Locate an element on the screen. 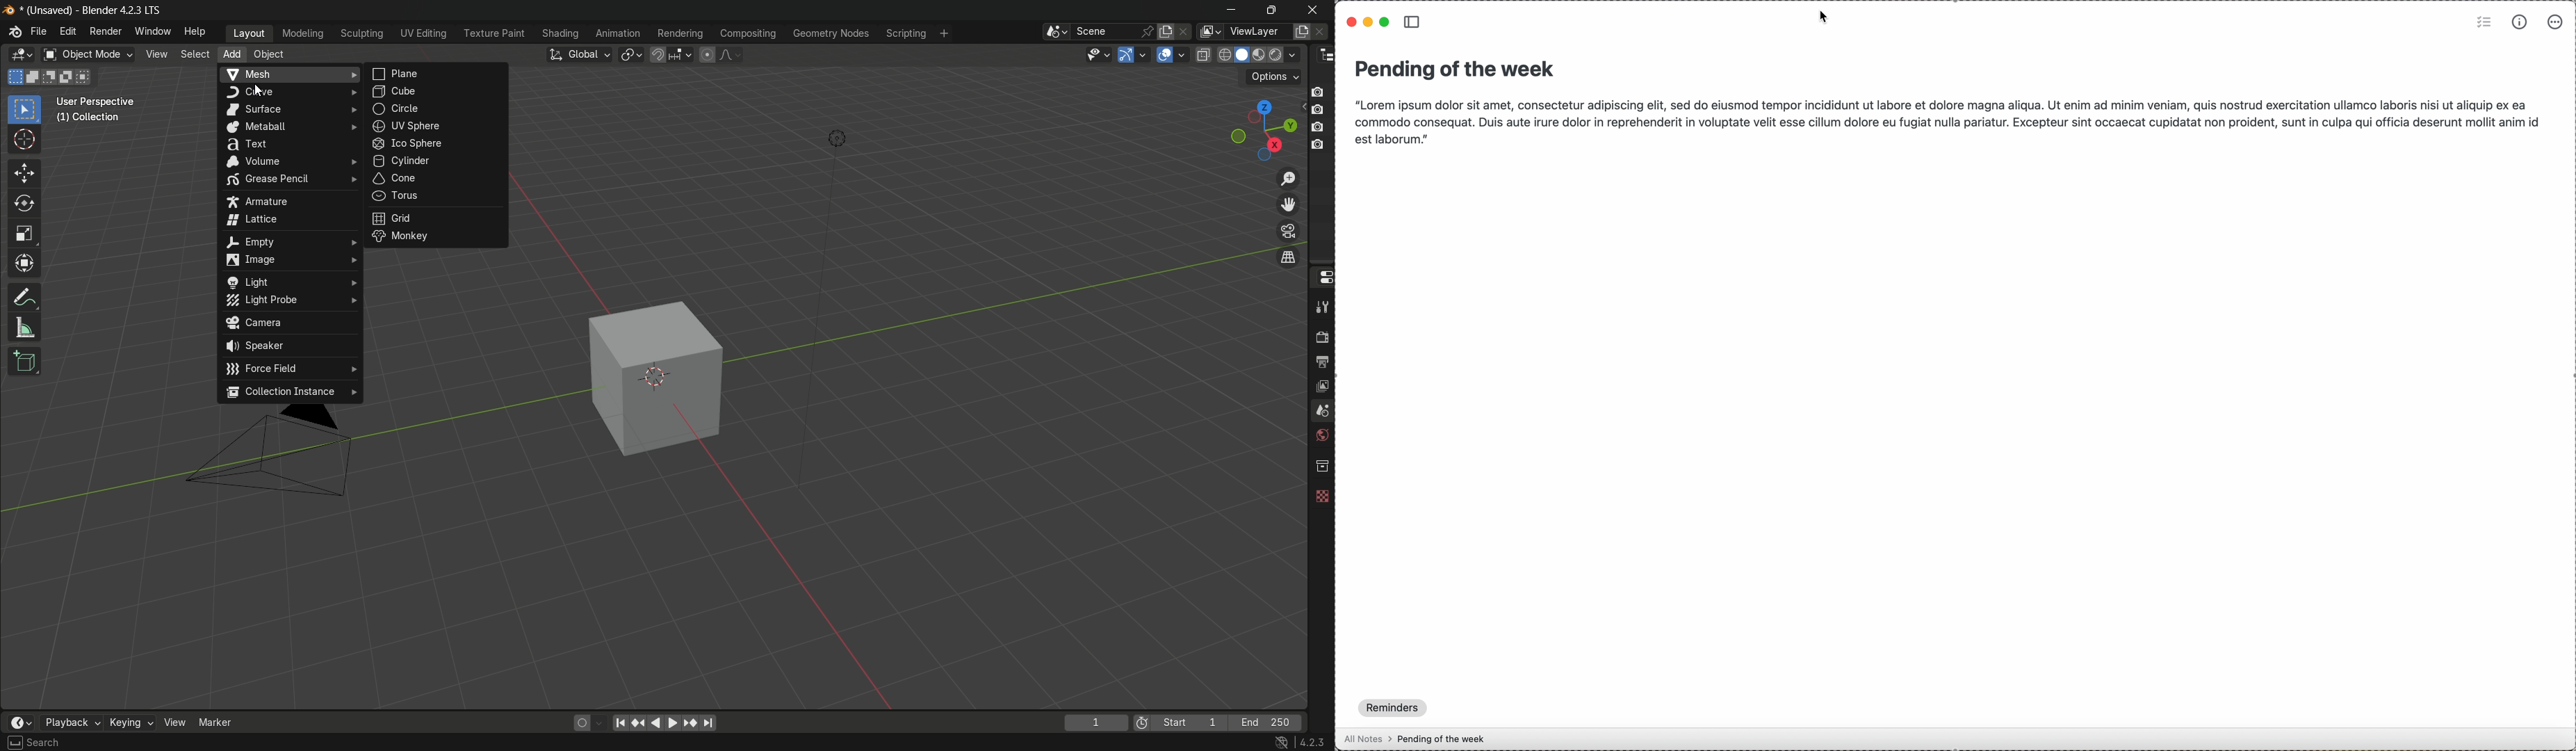 This screenshot has height=756, width=2576. camera is located at coordinates (288, 456).